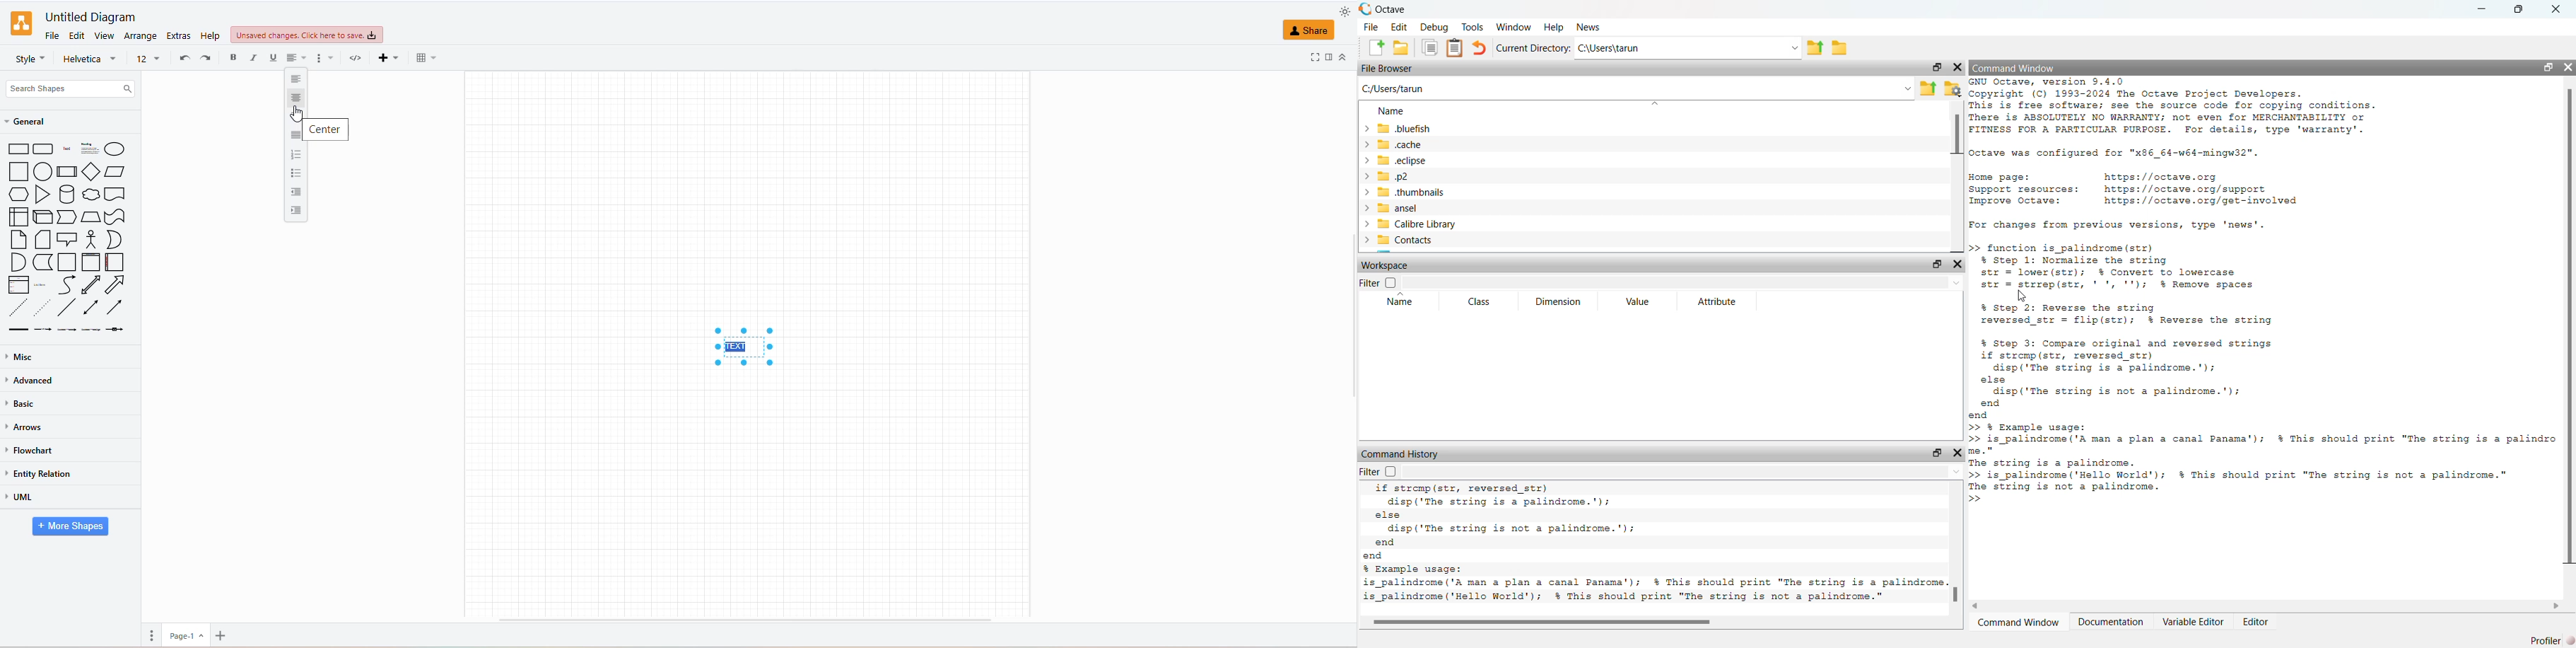 The height and width of the screenshot is (672, 2576). What do you see at coordinates (1958, 69) in the screenshot?
I see `close widget` at bounding box center [1958, 69].